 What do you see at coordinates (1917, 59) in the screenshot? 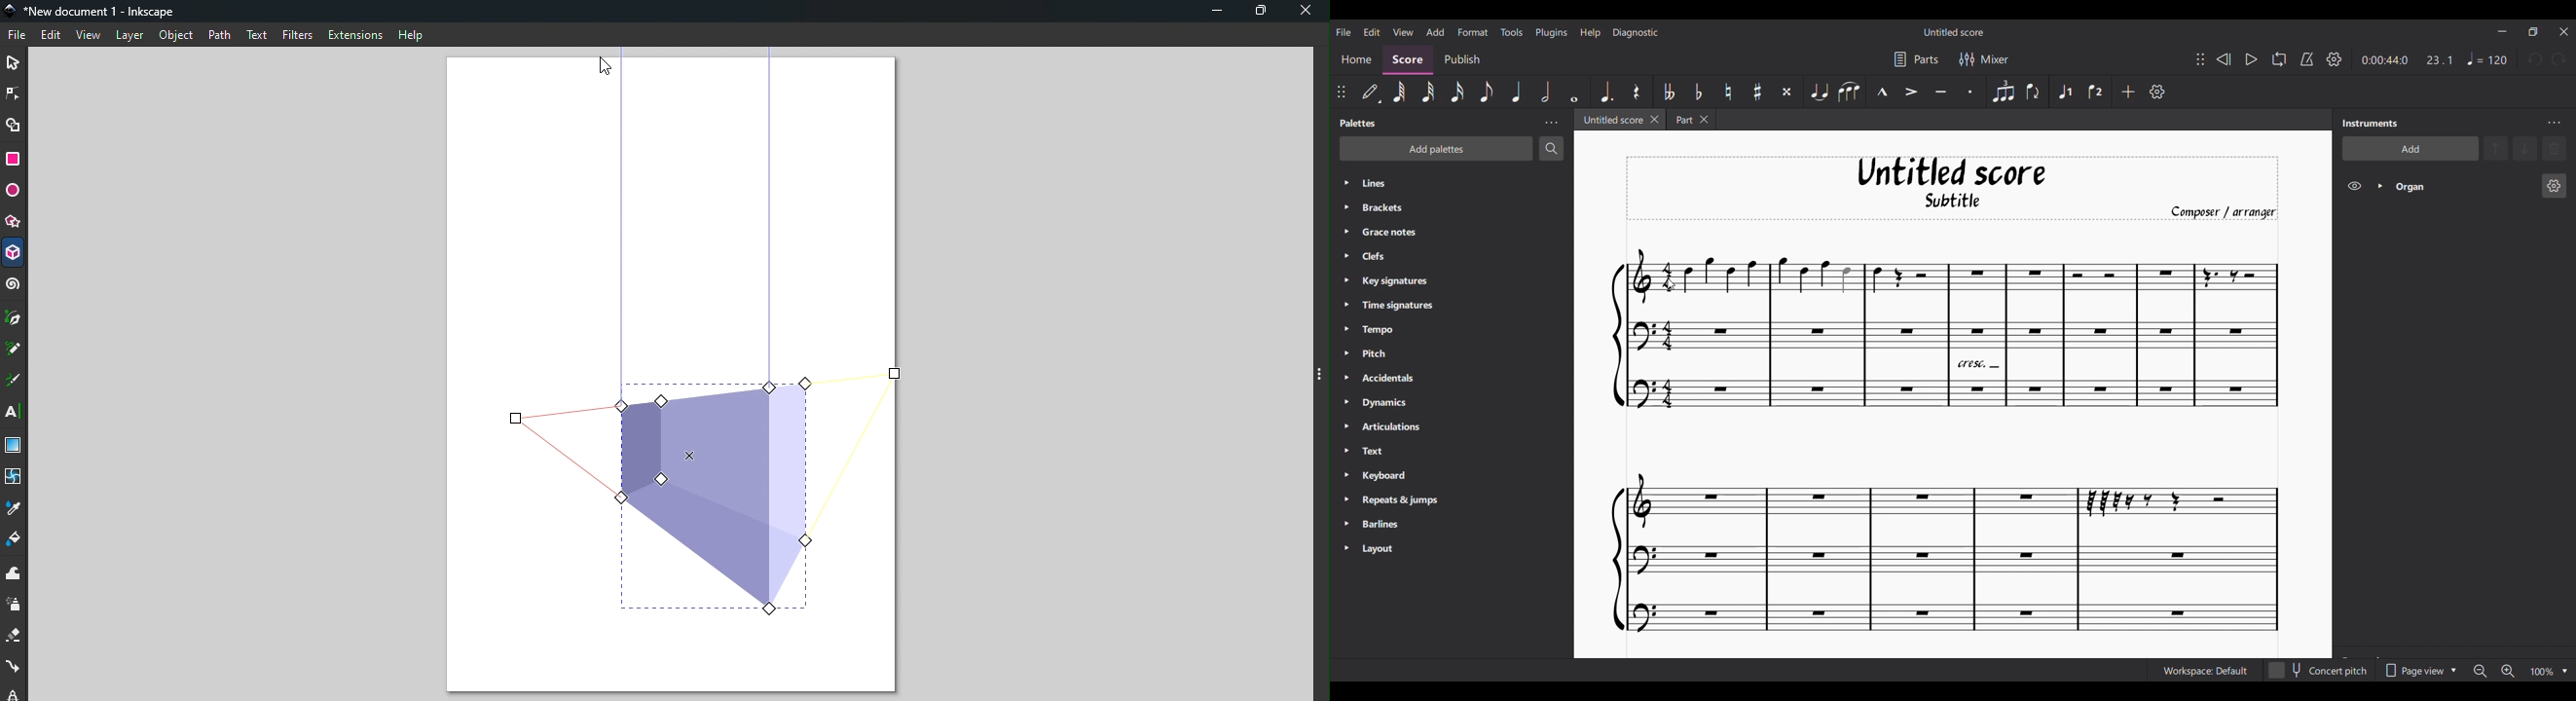
I see `Parts settings` at bounding box center [1917, 59].